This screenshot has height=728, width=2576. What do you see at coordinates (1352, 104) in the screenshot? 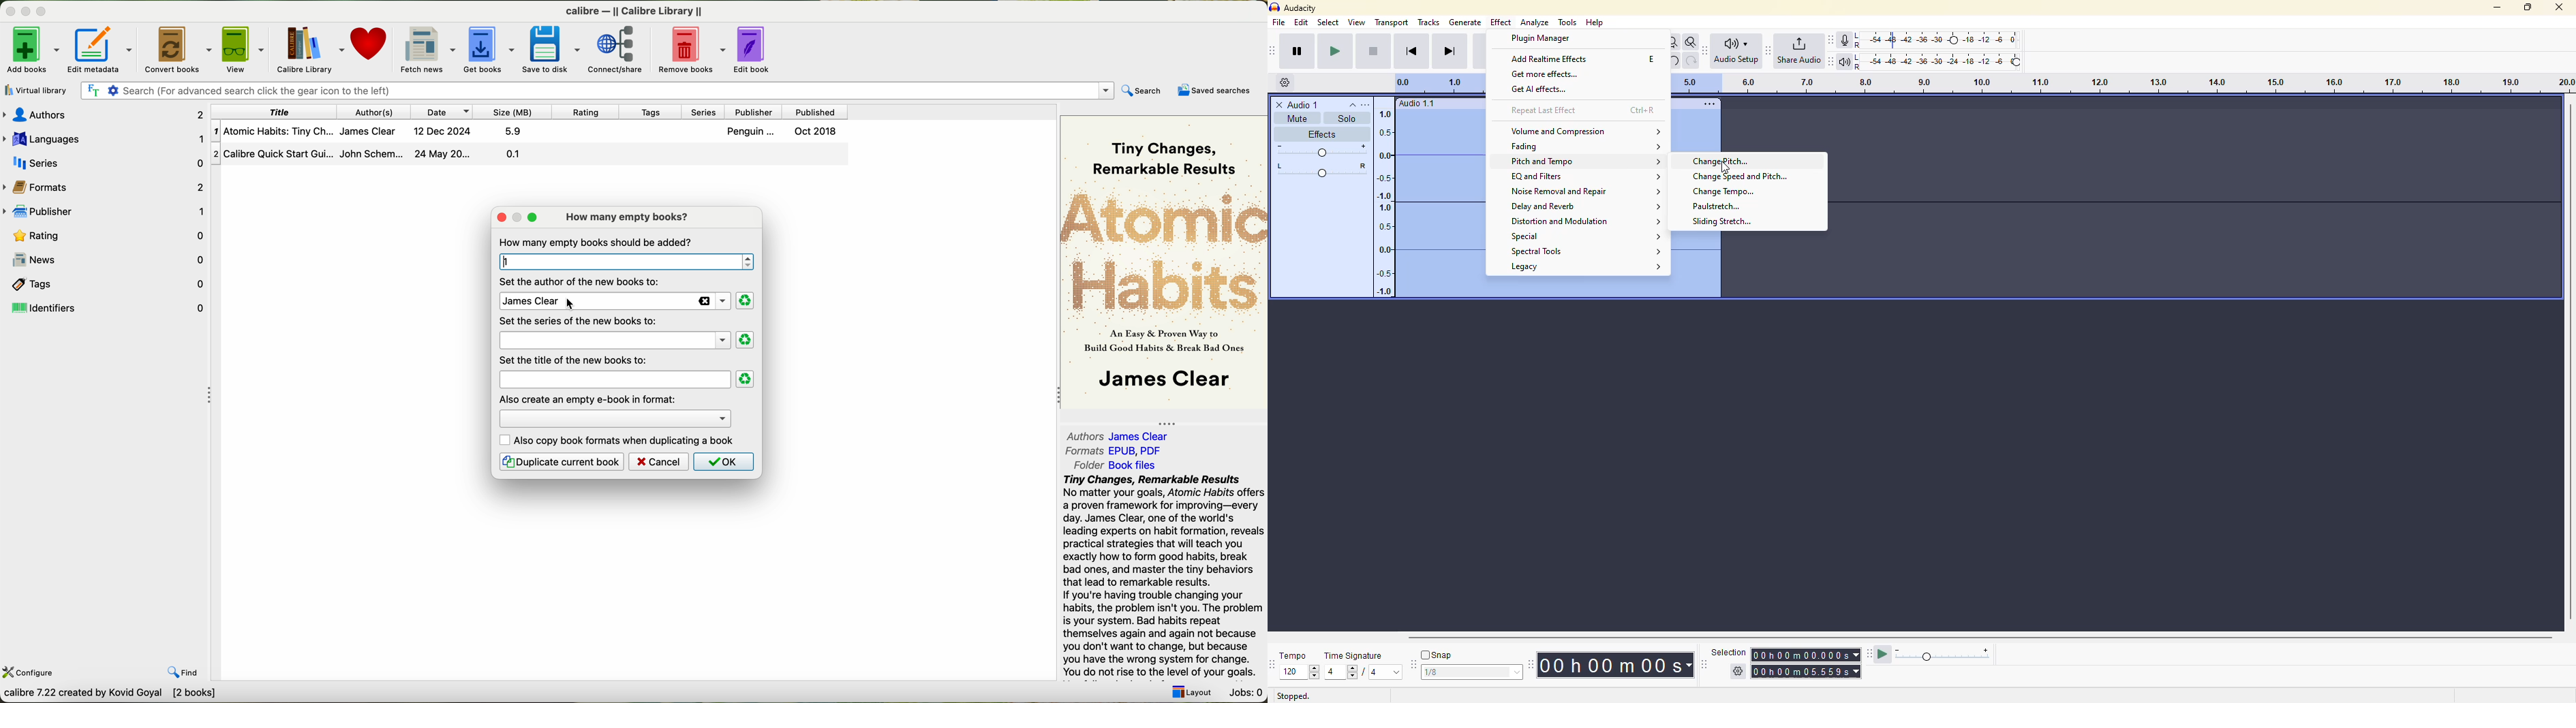
I see `collapse` at bounding box center [1352, 104].